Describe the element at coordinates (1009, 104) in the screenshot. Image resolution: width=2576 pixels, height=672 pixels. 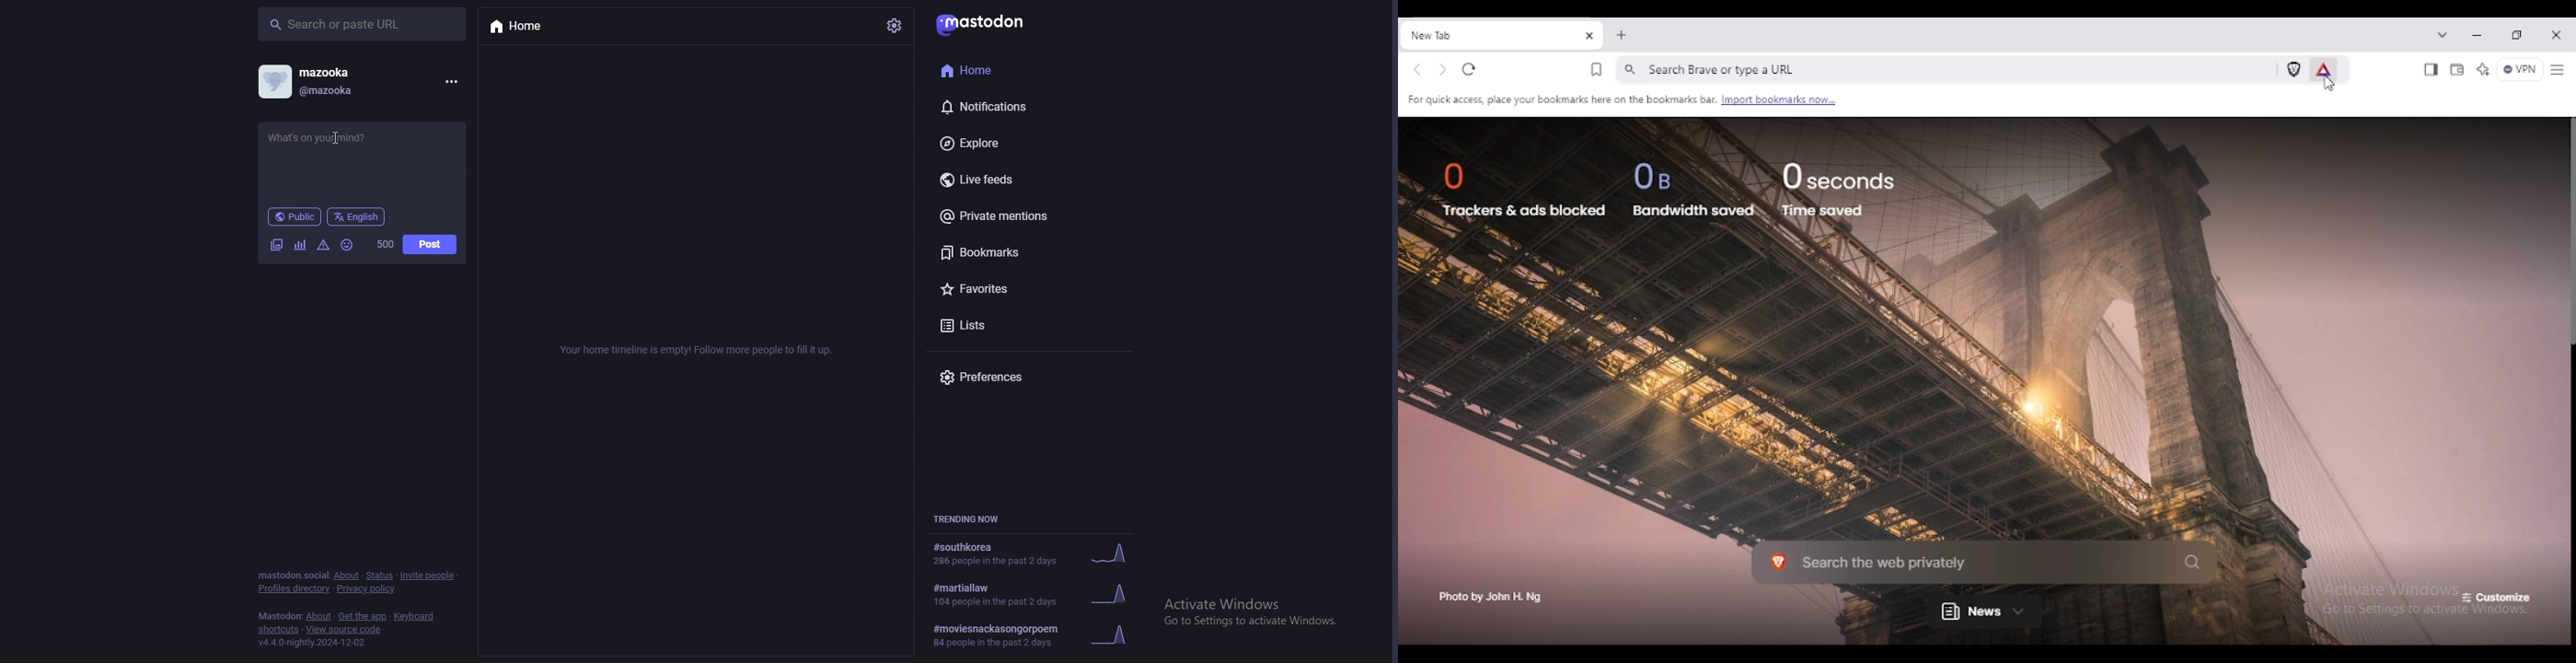
I see `notifications` at that location.